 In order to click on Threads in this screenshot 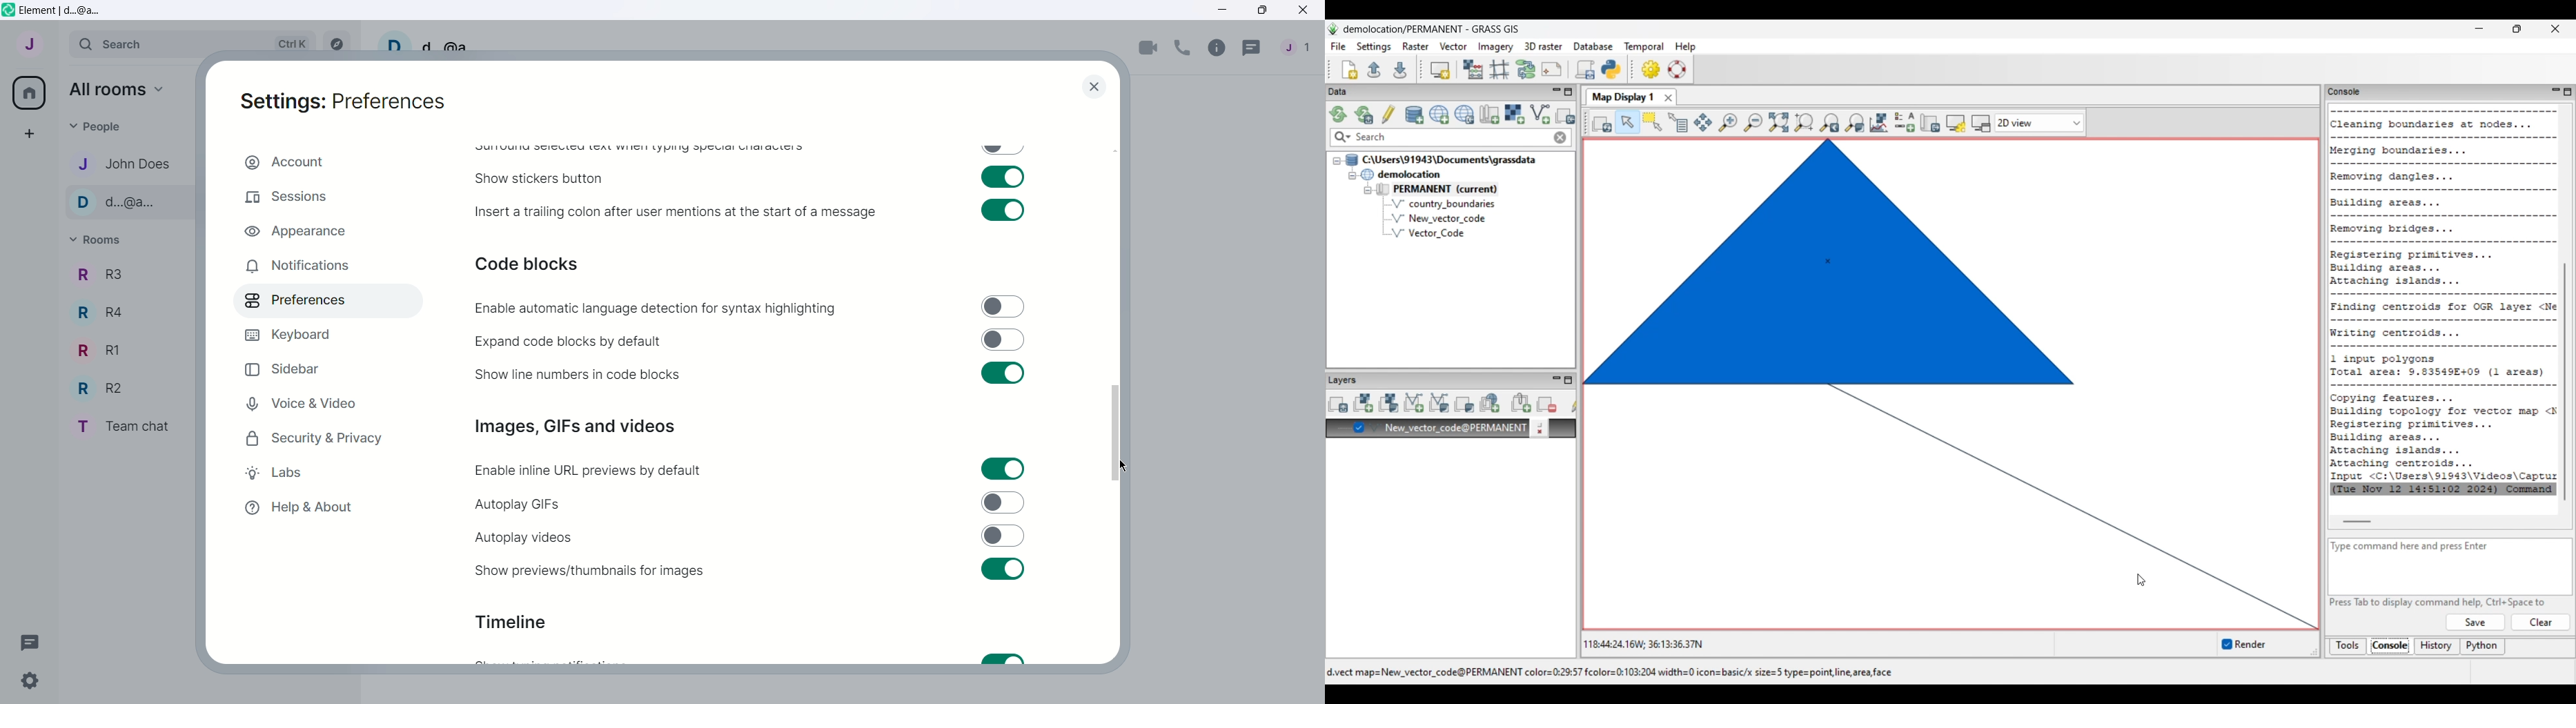, I will do `click(30, 642)`.